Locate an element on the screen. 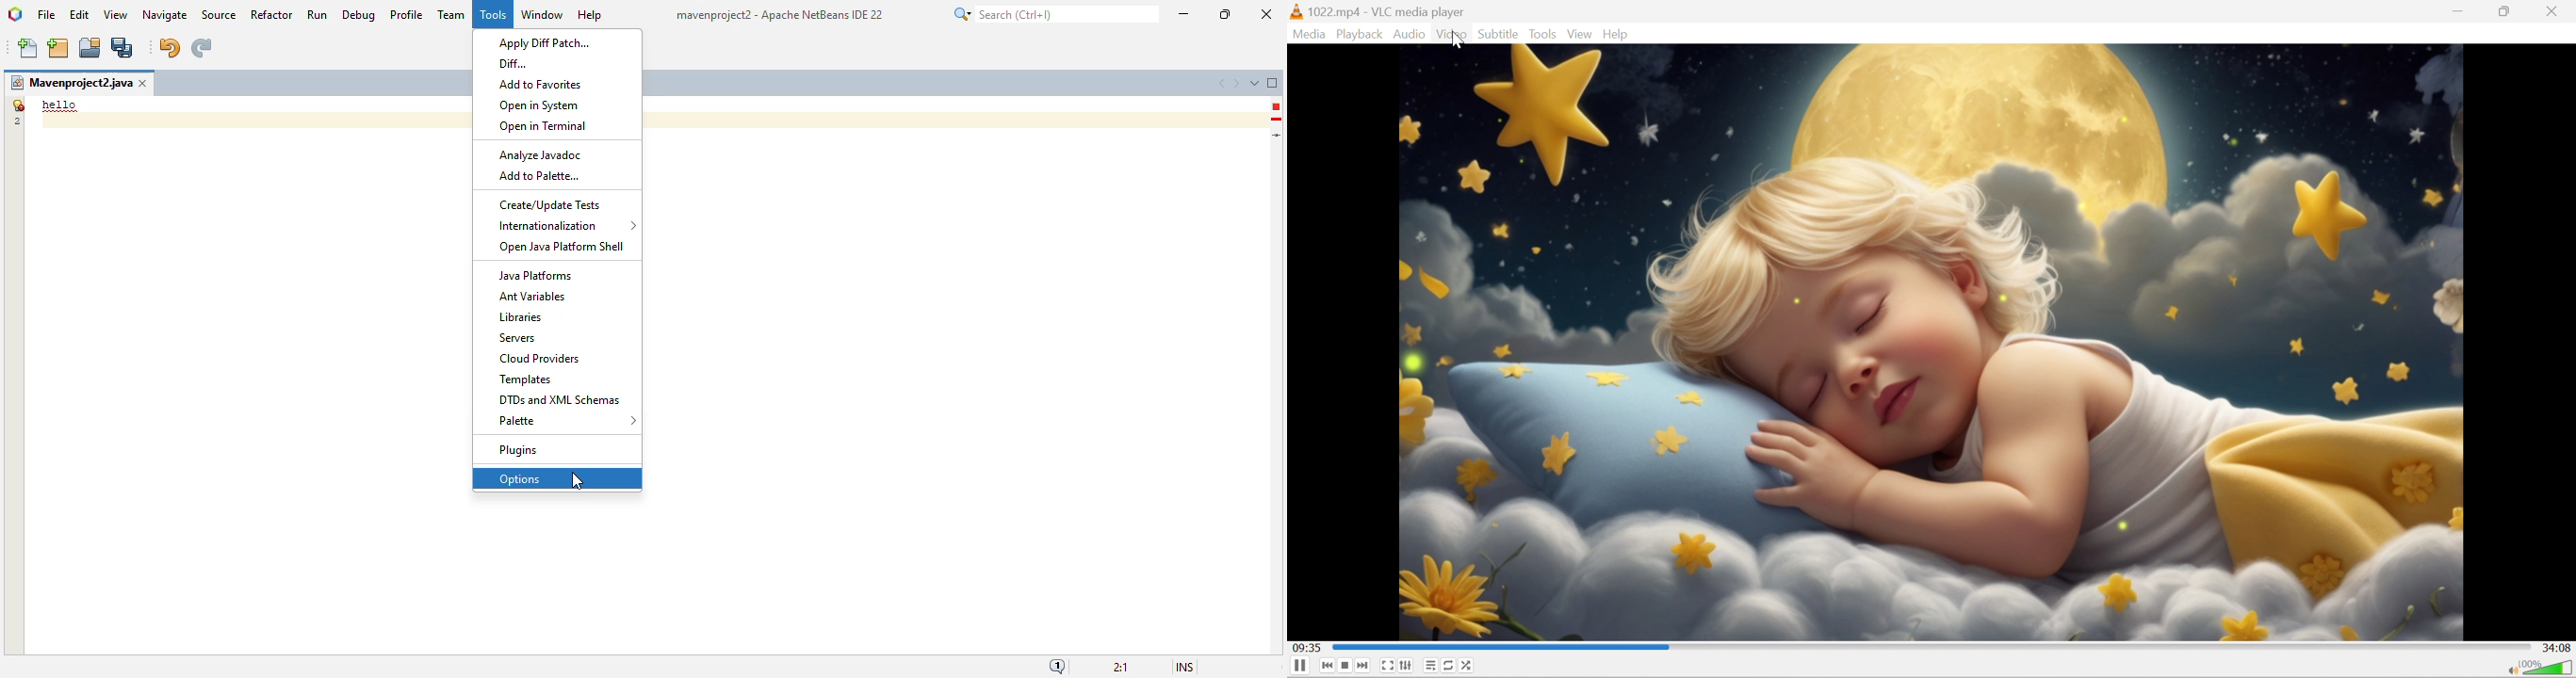 The height and width of the screenshot is (700, 2576). file is located at coordinates (46, 16).